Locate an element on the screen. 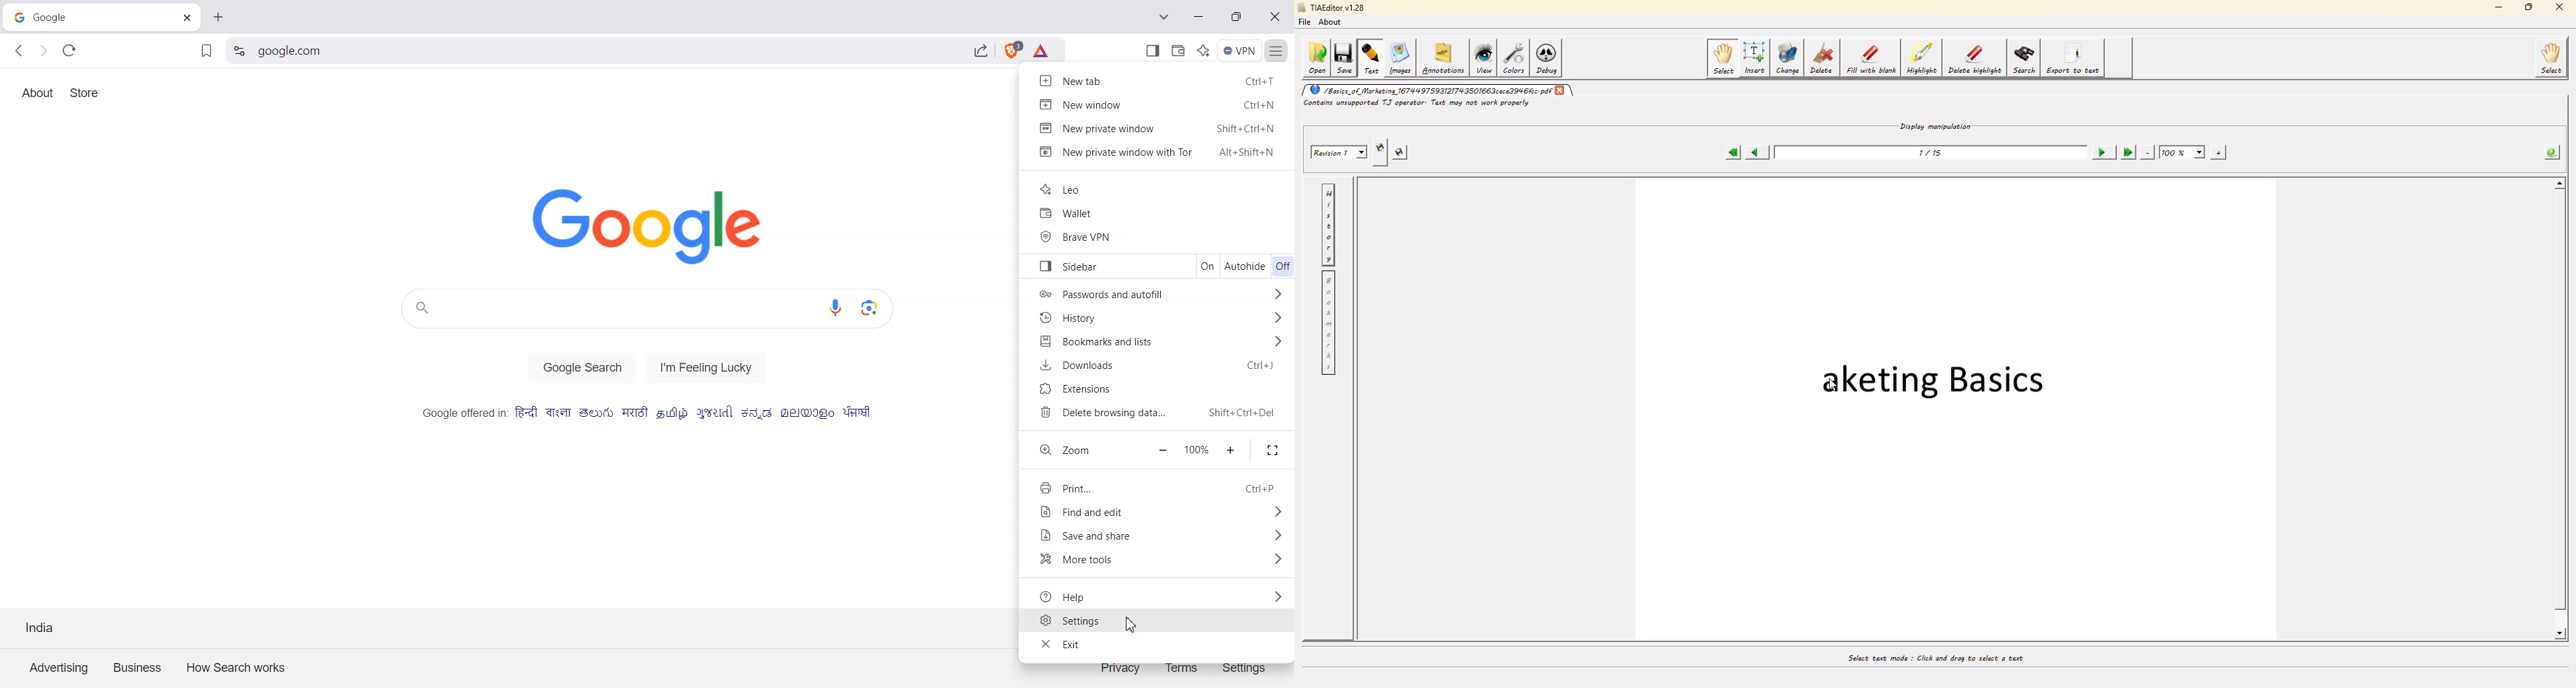  Hamburger Settings is located at coordinates (1279, 50).